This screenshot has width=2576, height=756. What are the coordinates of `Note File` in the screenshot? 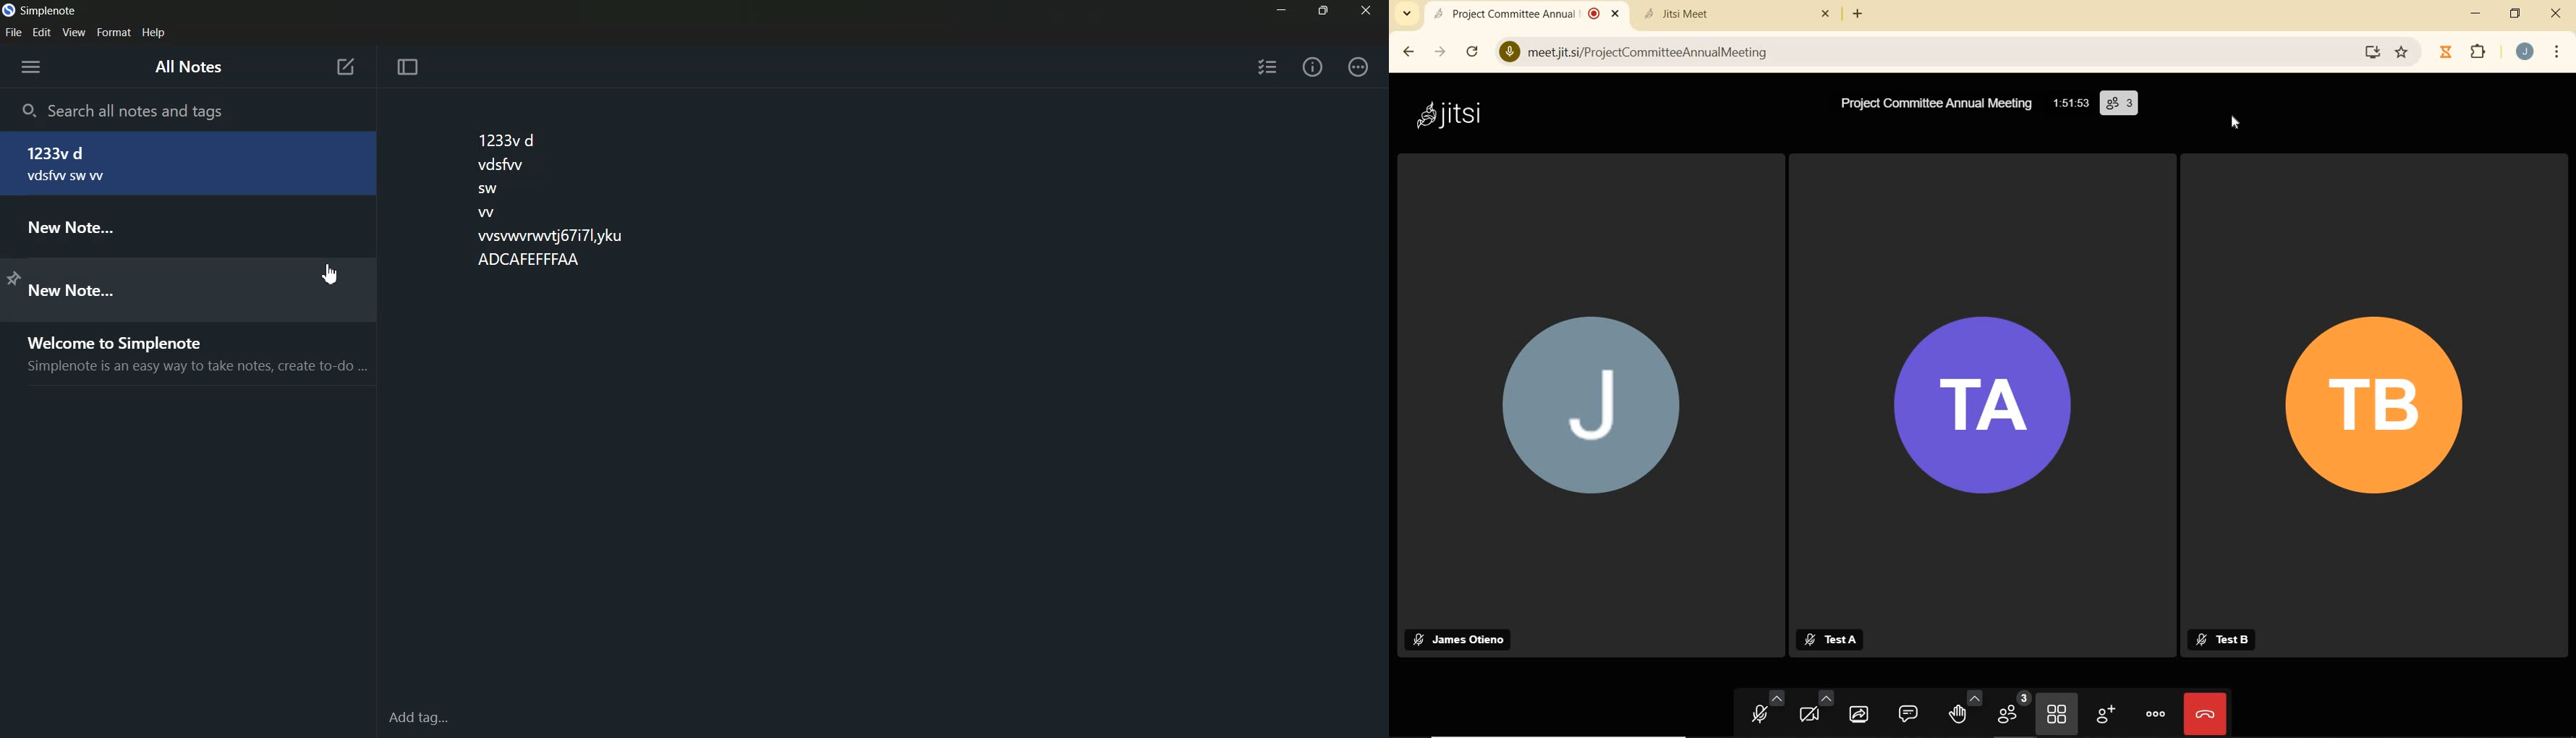 It's located at (187, 226).